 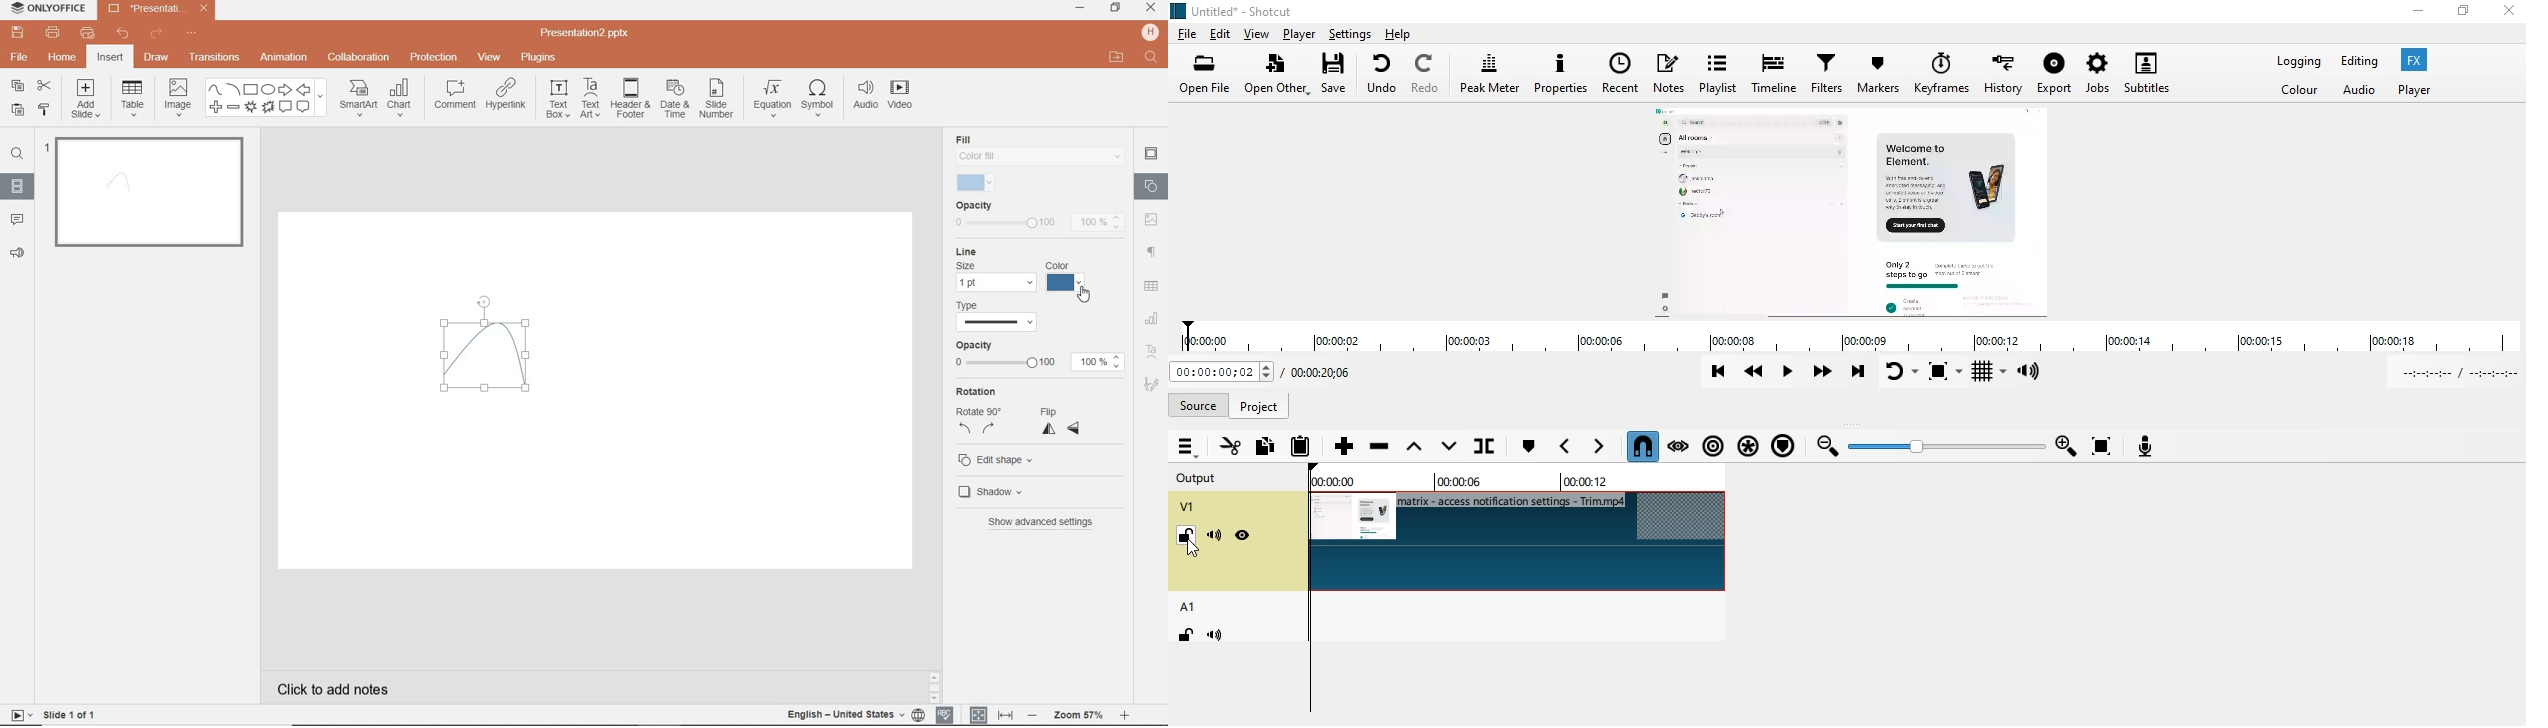 What do you see at coordinates (1326, 371) in the screenshot?
I see `total duration` at bounding box center [1326, 371].